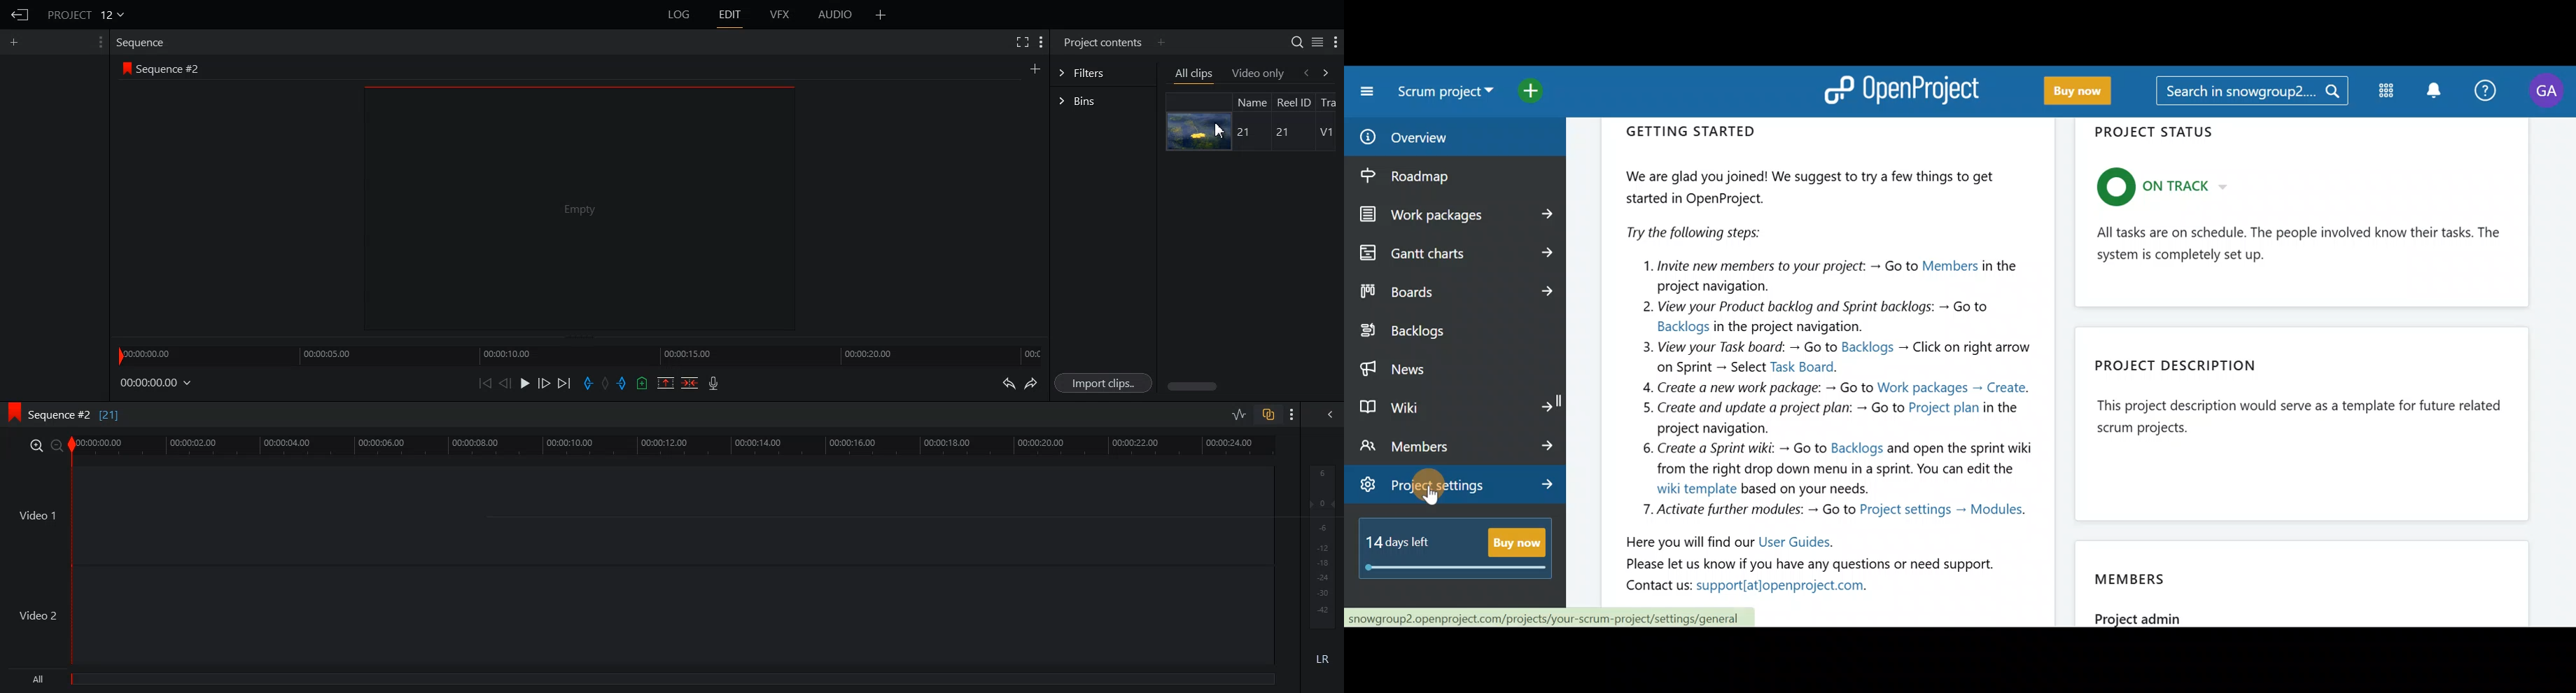  Describe the element at coordinates (1444, 332) in the screenshot. I see `Backlogs` at that location.